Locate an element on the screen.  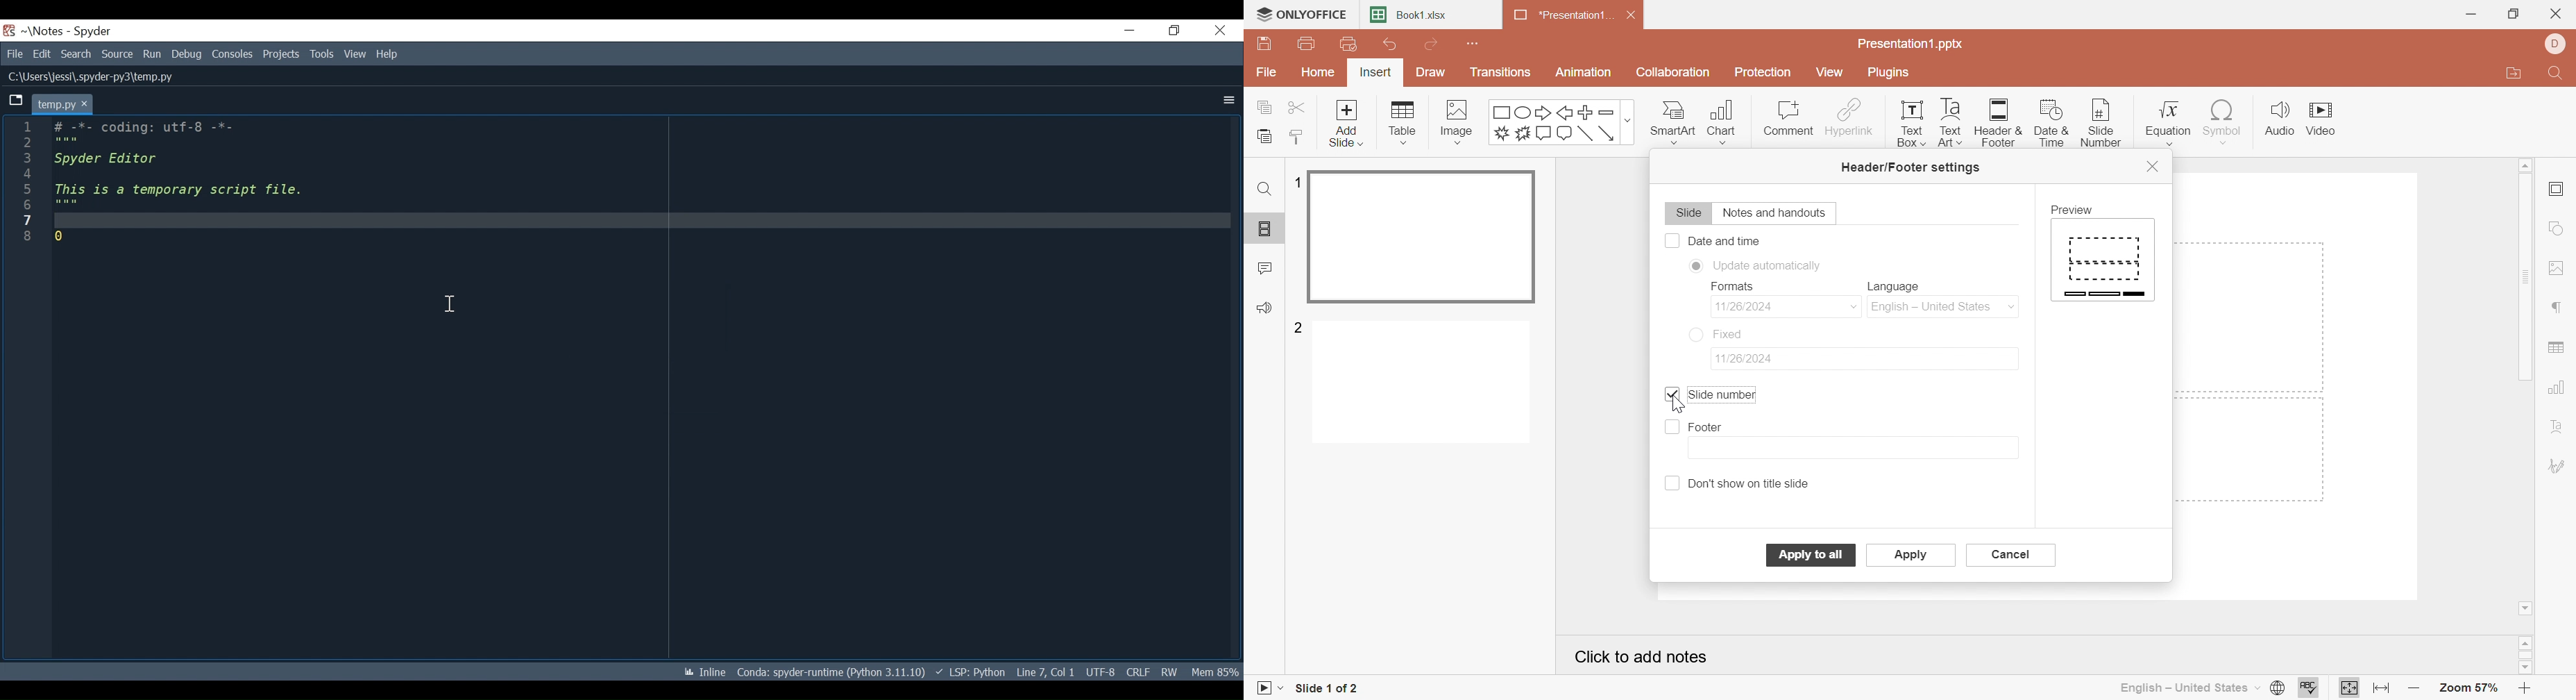
Hyperlink is located at coordinates (1849, 117).